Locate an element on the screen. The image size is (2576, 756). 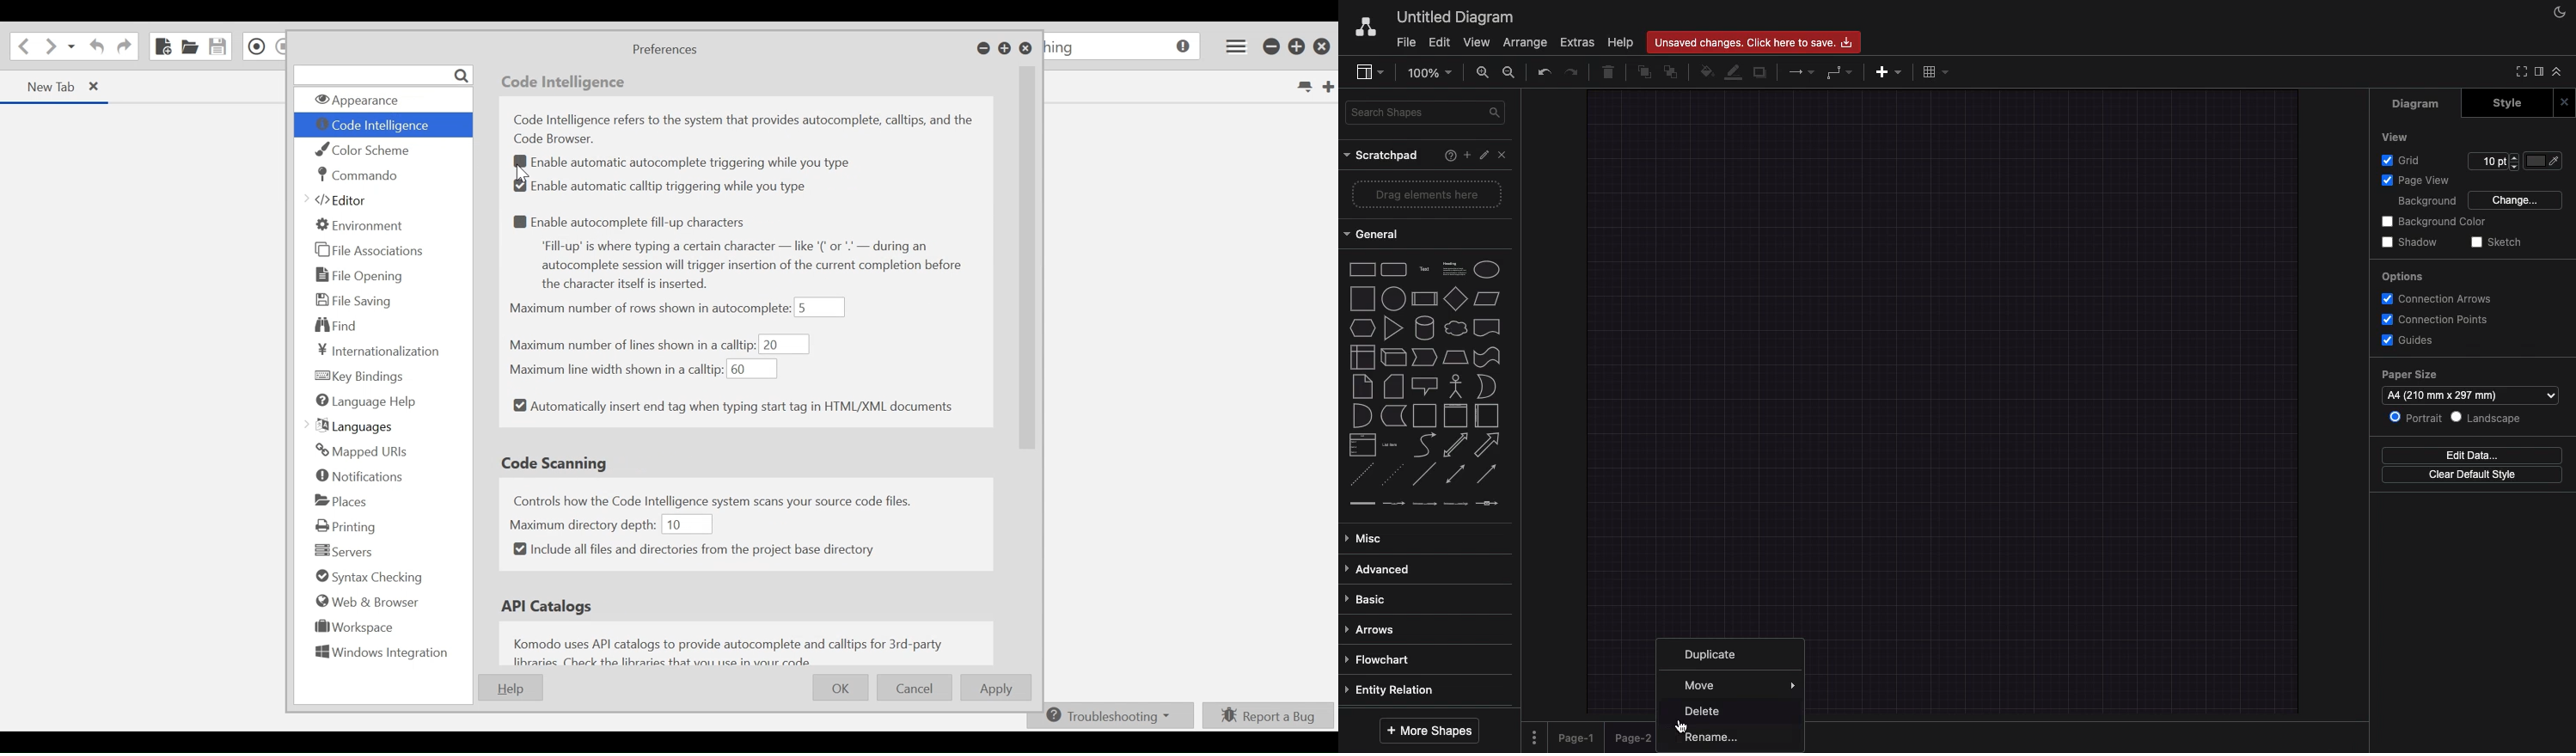
Duplicate is located at coordinates (1761, 72).